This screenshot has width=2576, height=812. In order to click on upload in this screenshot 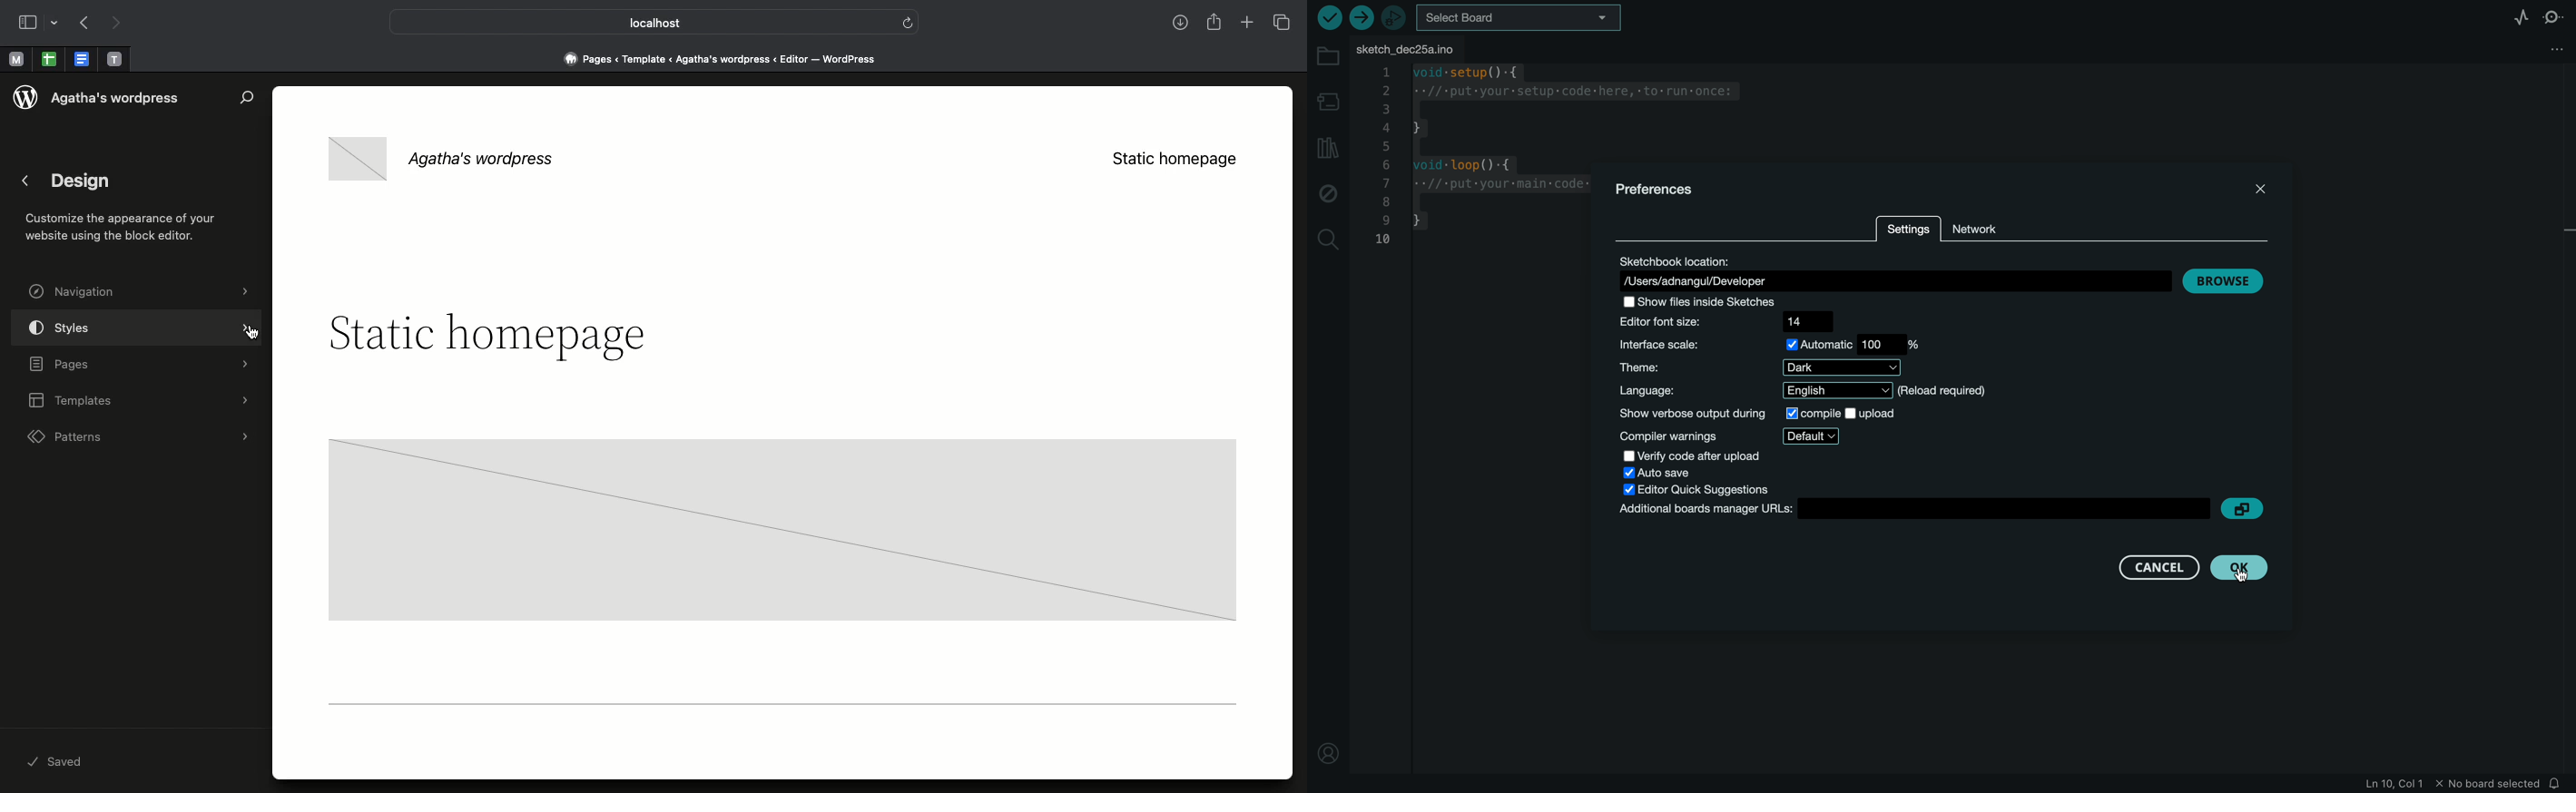, I will do `click(1360, 17)`.